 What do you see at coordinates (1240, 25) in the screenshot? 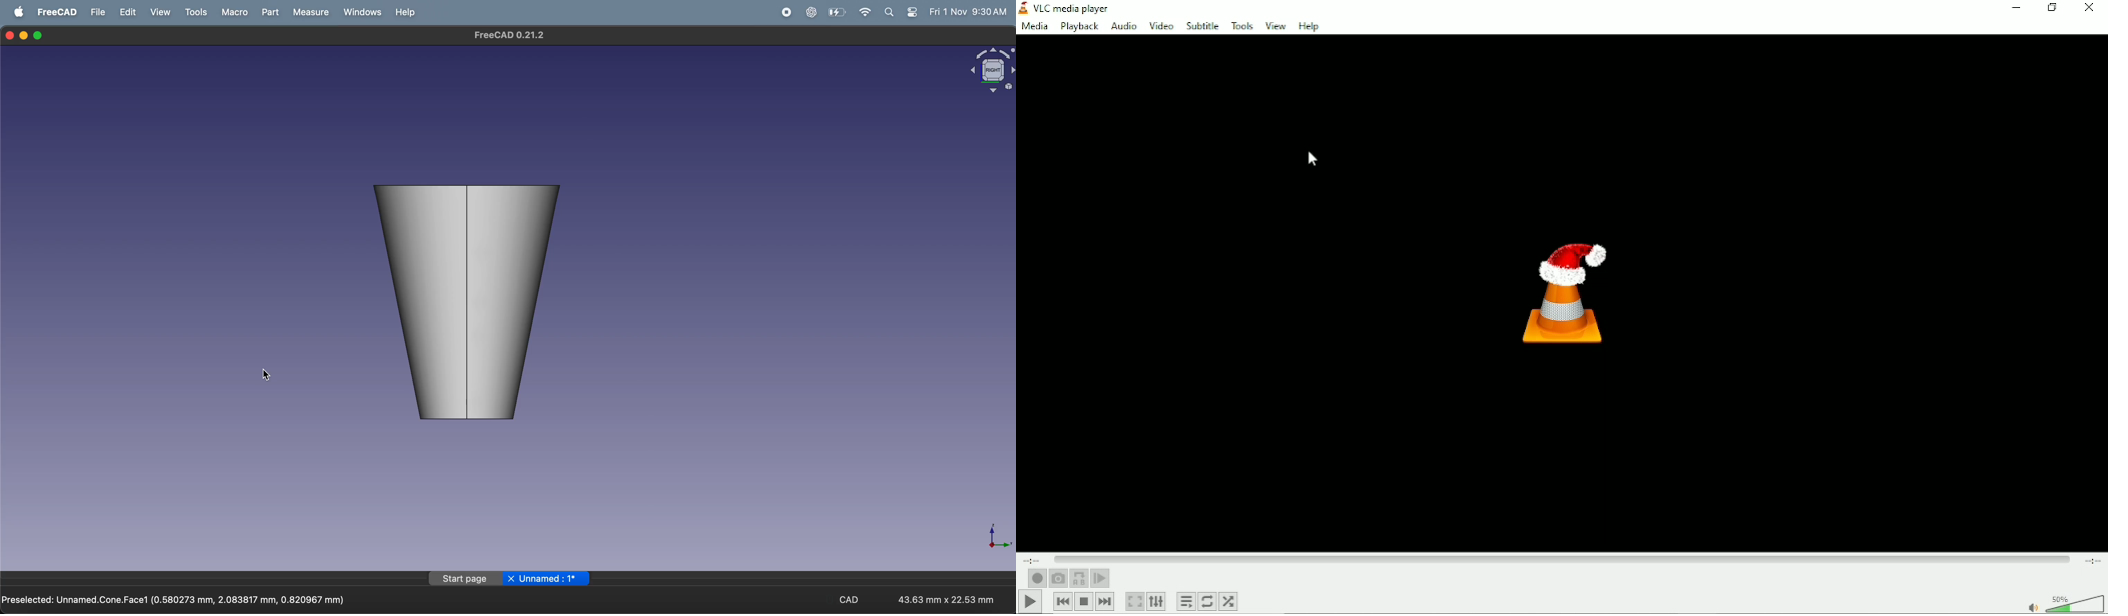
I see `Tools` at bounding box center [1240, 25].